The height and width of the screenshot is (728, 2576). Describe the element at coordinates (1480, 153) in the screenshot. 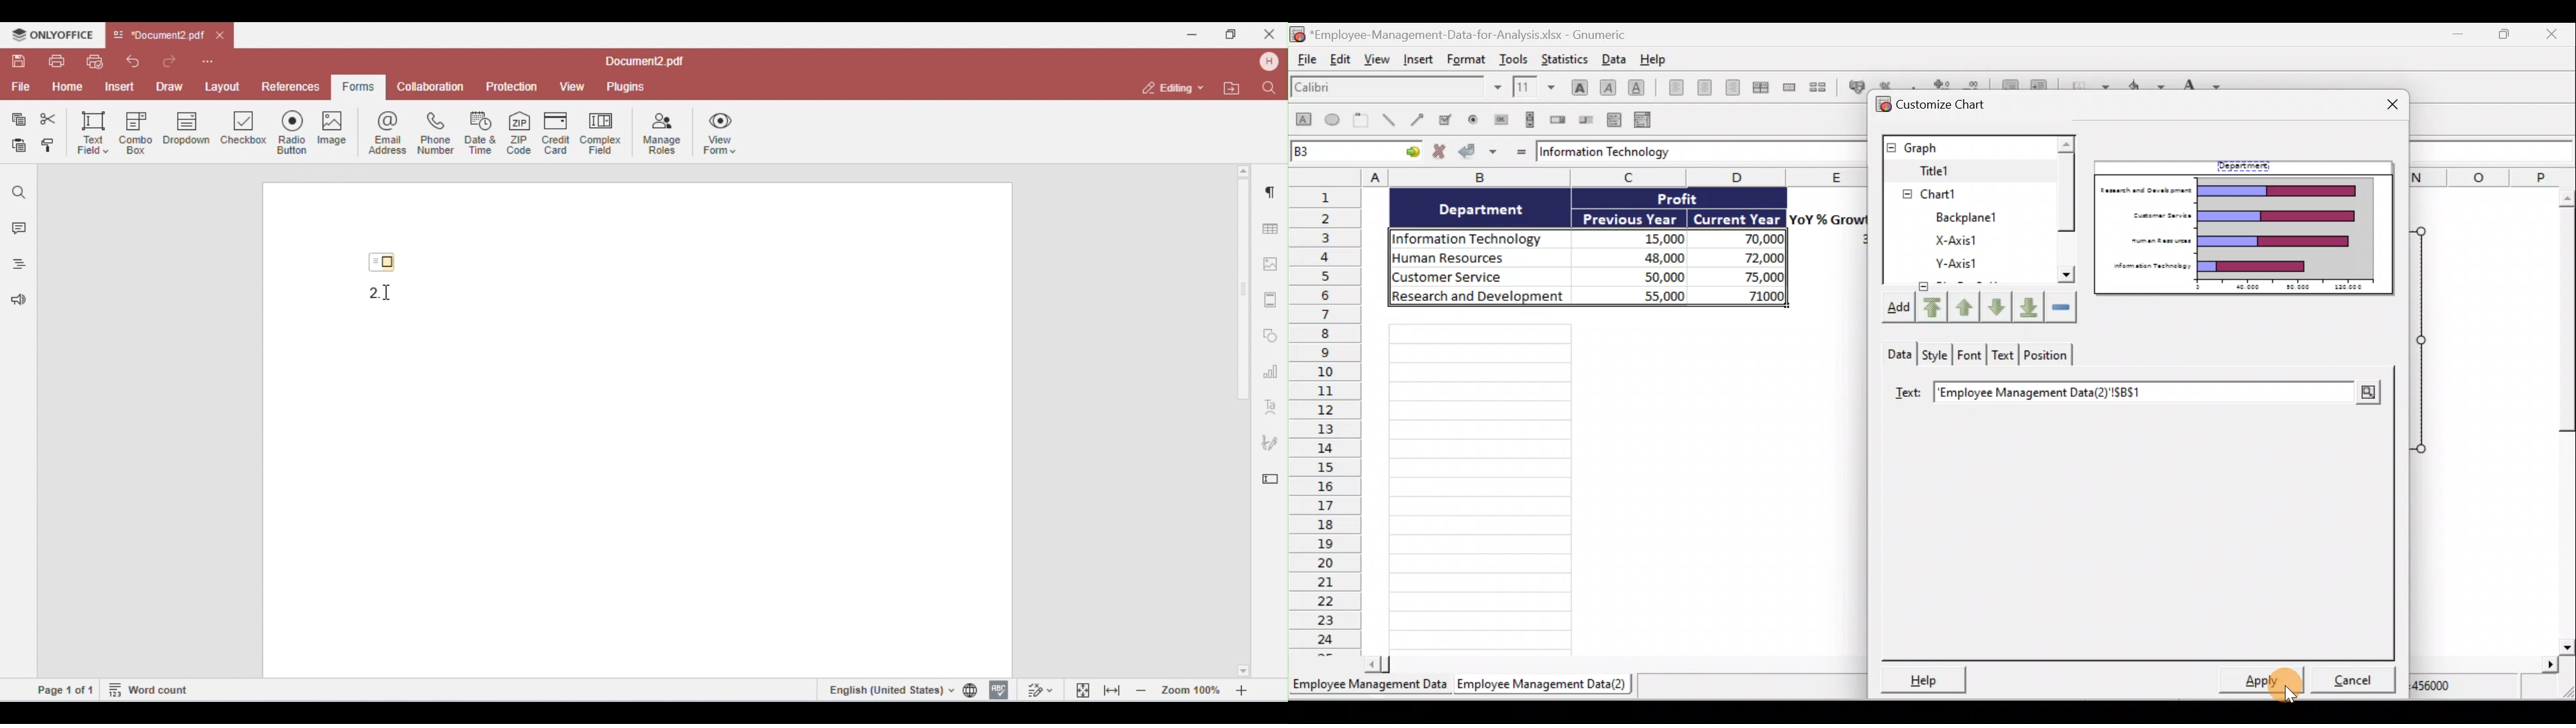

I see `Accept change` at that location.